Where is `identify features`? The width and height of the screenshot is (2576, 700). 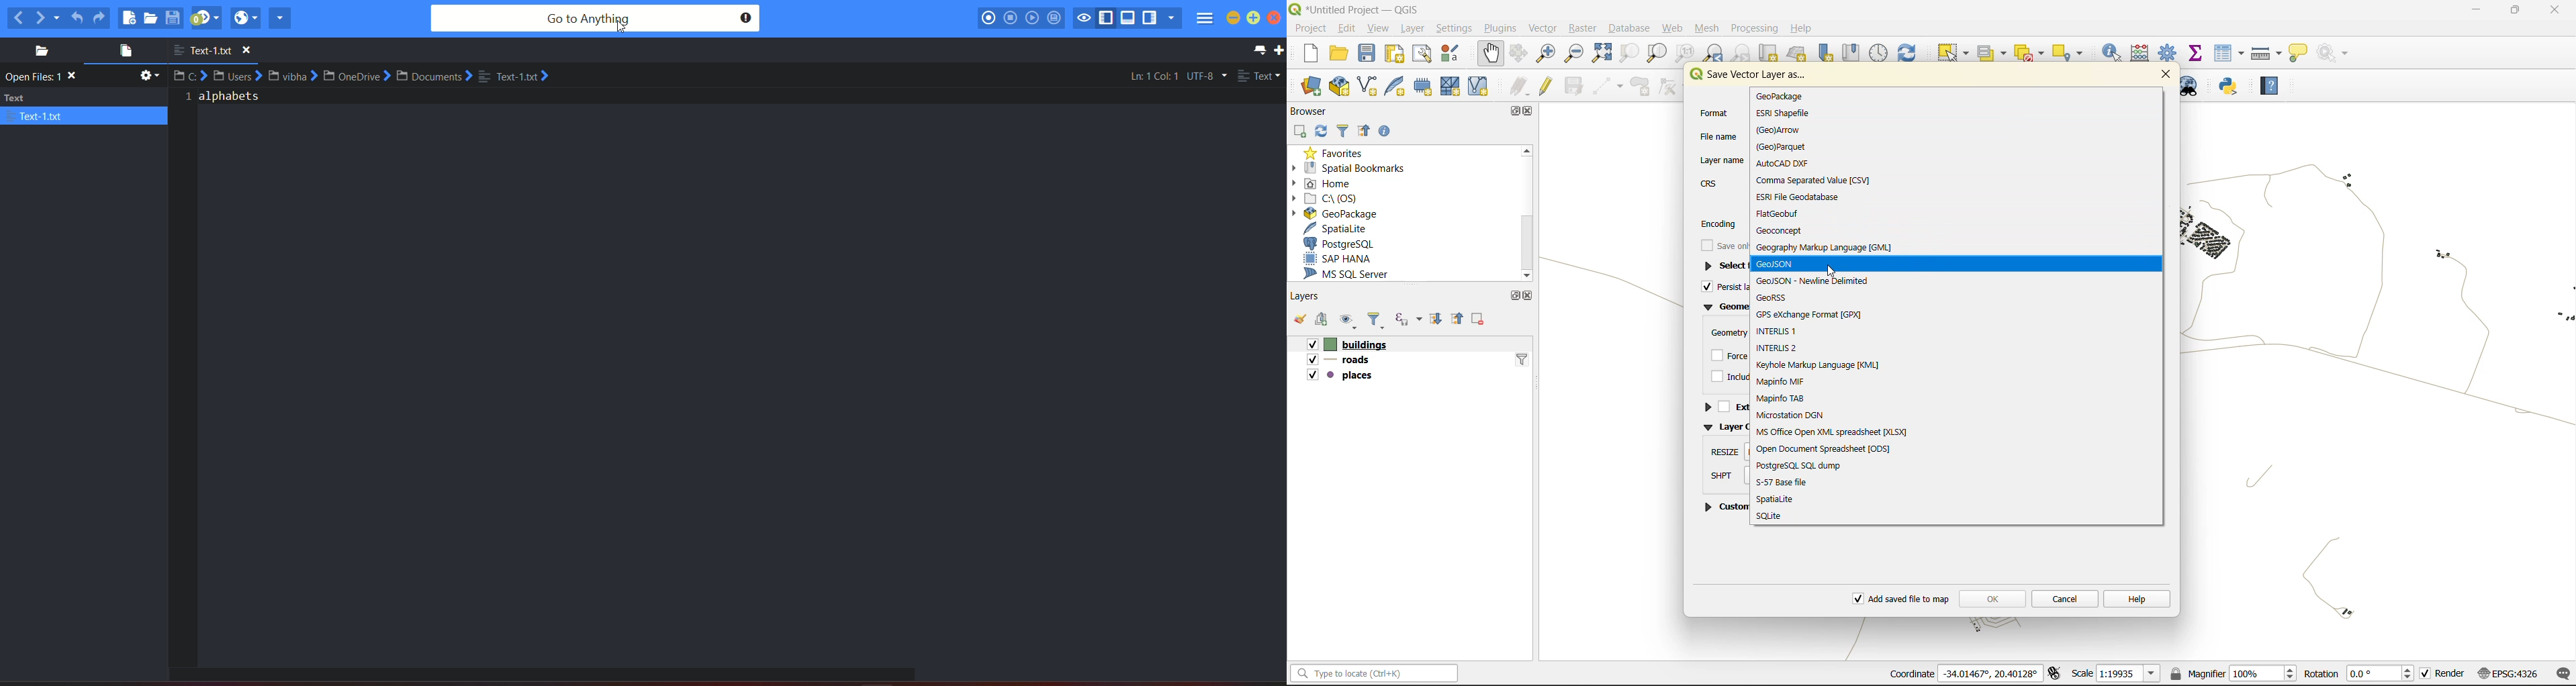 identify features is located at coordinates (2115, 53).